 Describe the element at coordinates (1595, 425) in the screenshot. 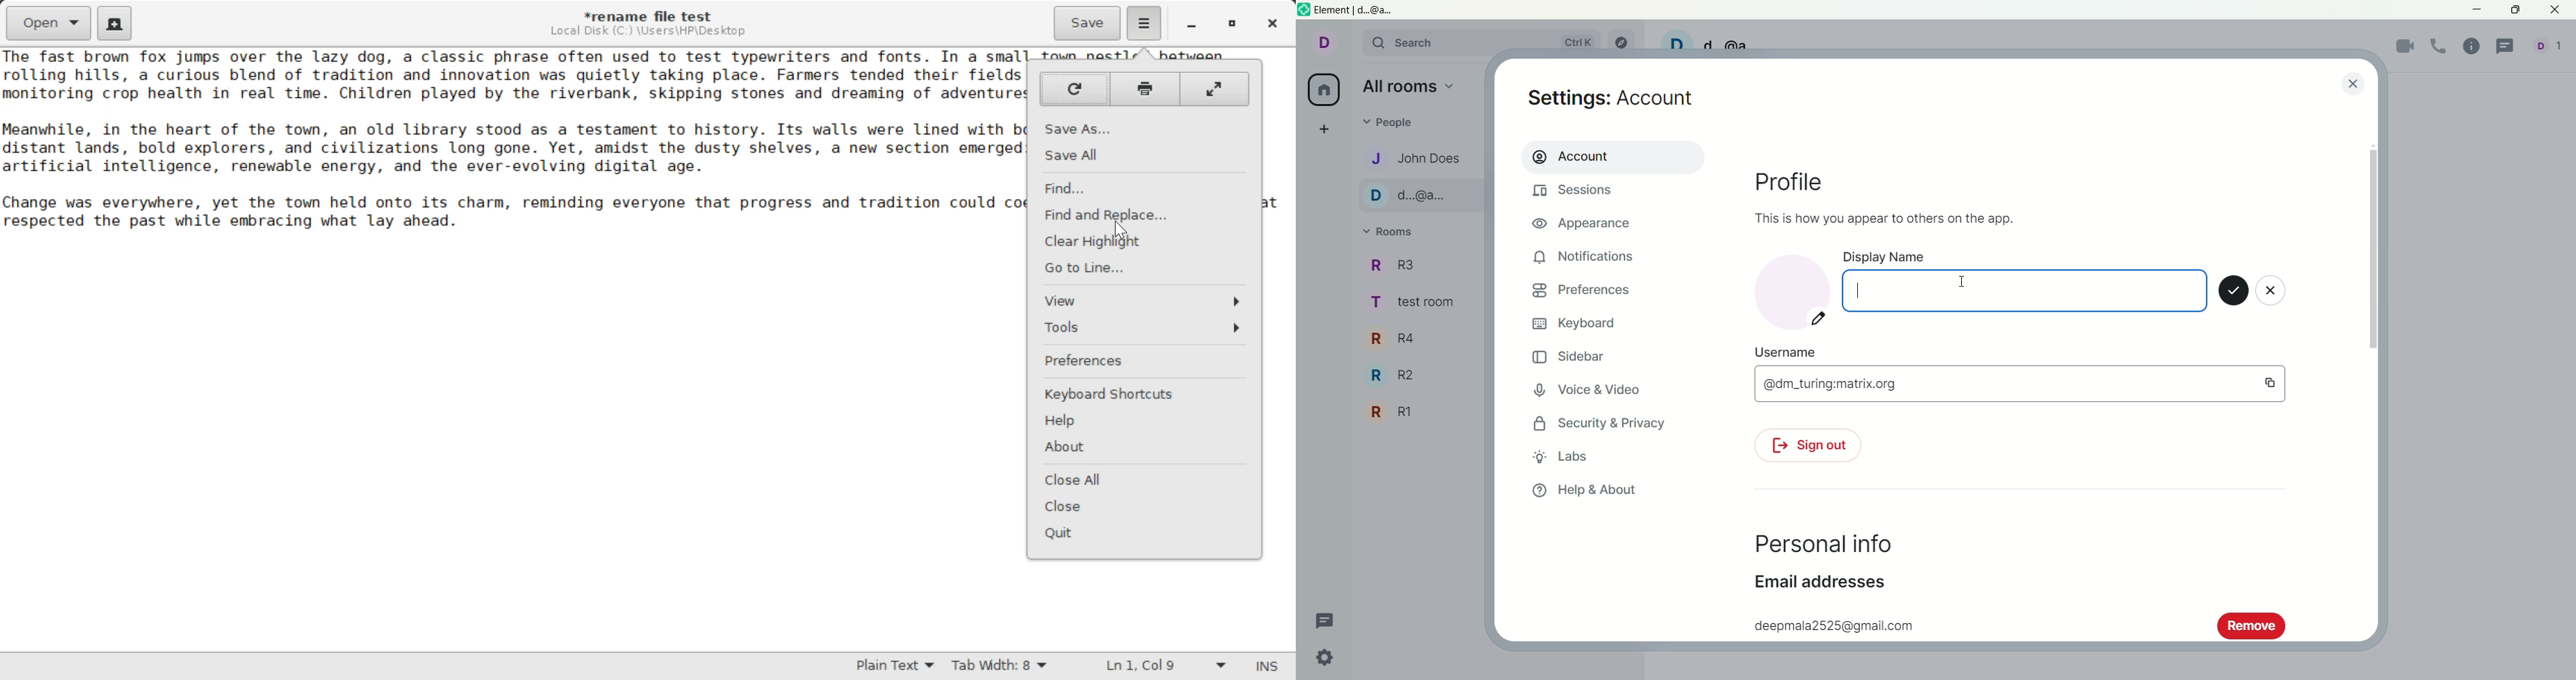

I see `security and privacy` at that location.